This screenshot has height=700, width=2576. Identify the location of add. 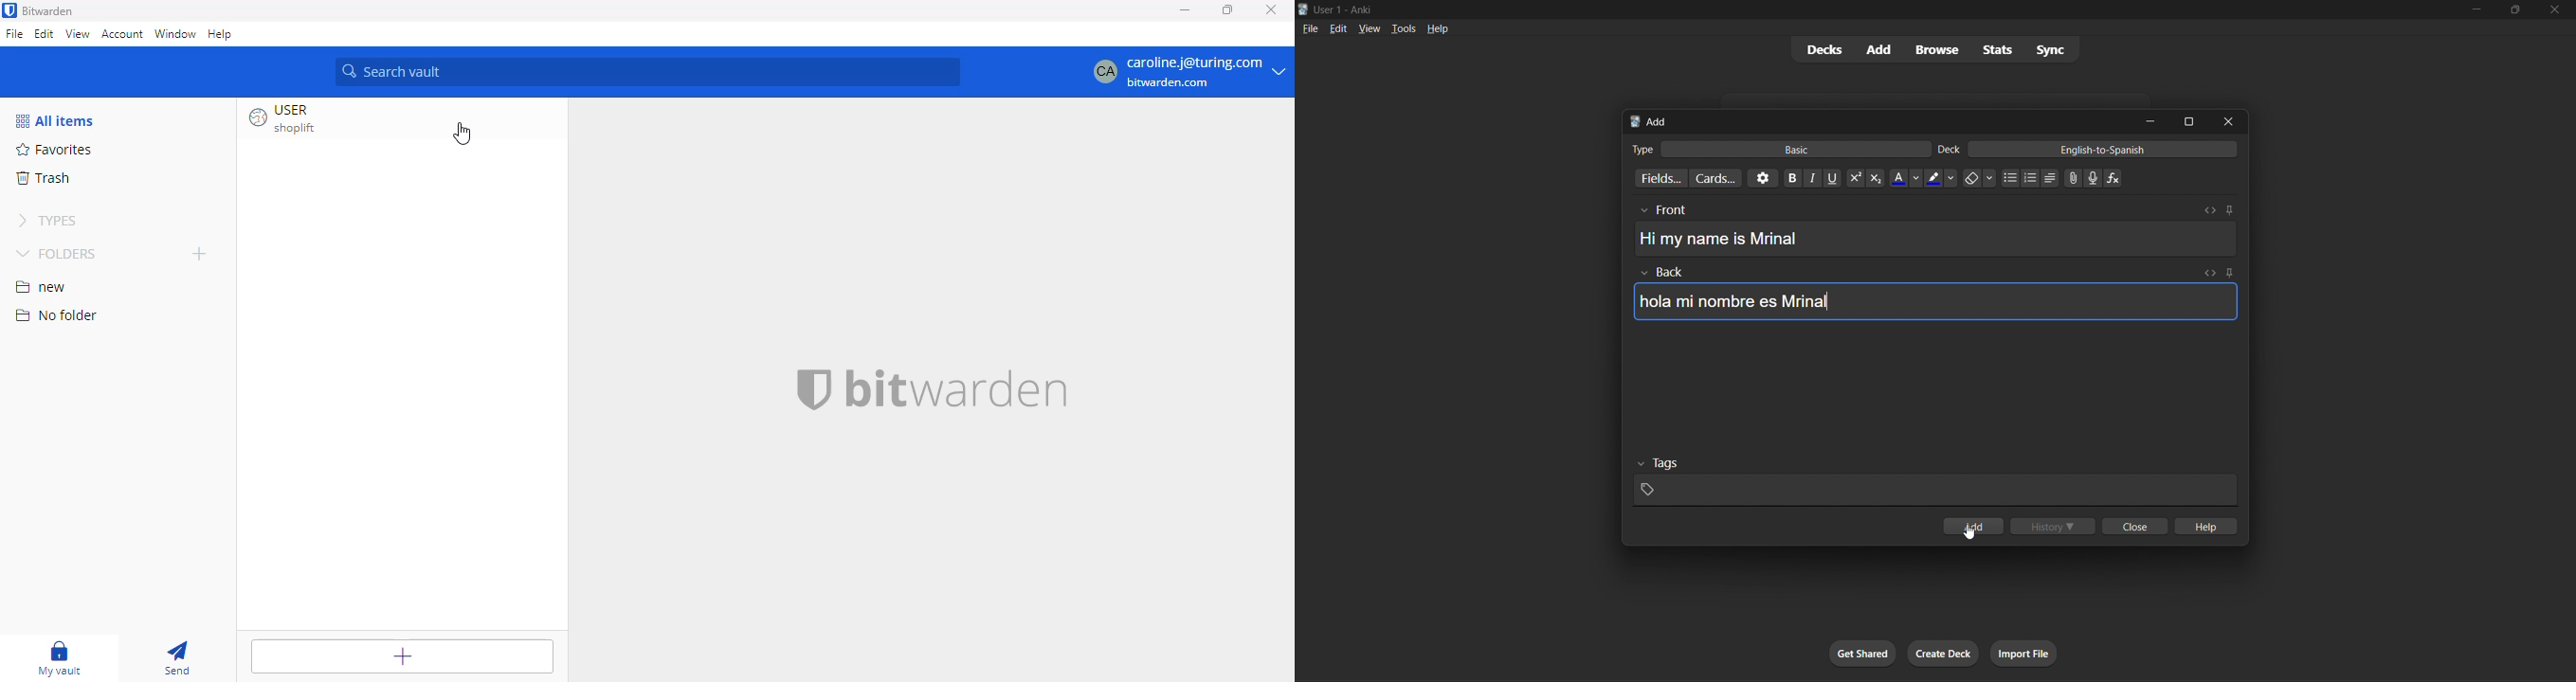
(1880, 49).